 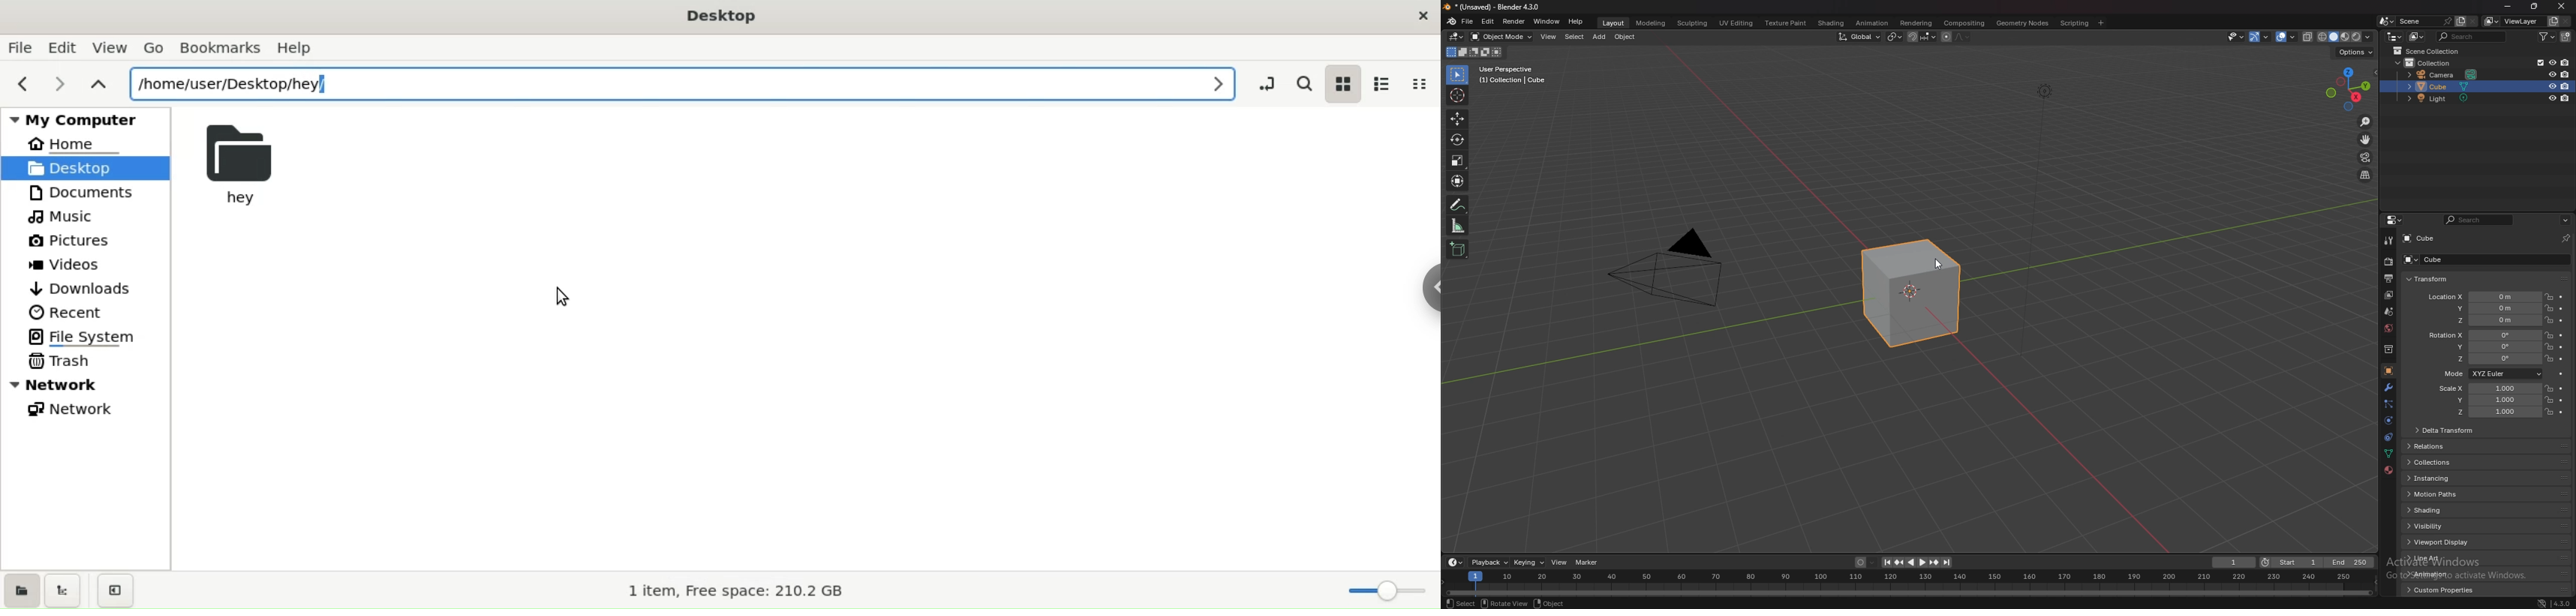 I want to click on annotate, so click(x=1457, y=205).